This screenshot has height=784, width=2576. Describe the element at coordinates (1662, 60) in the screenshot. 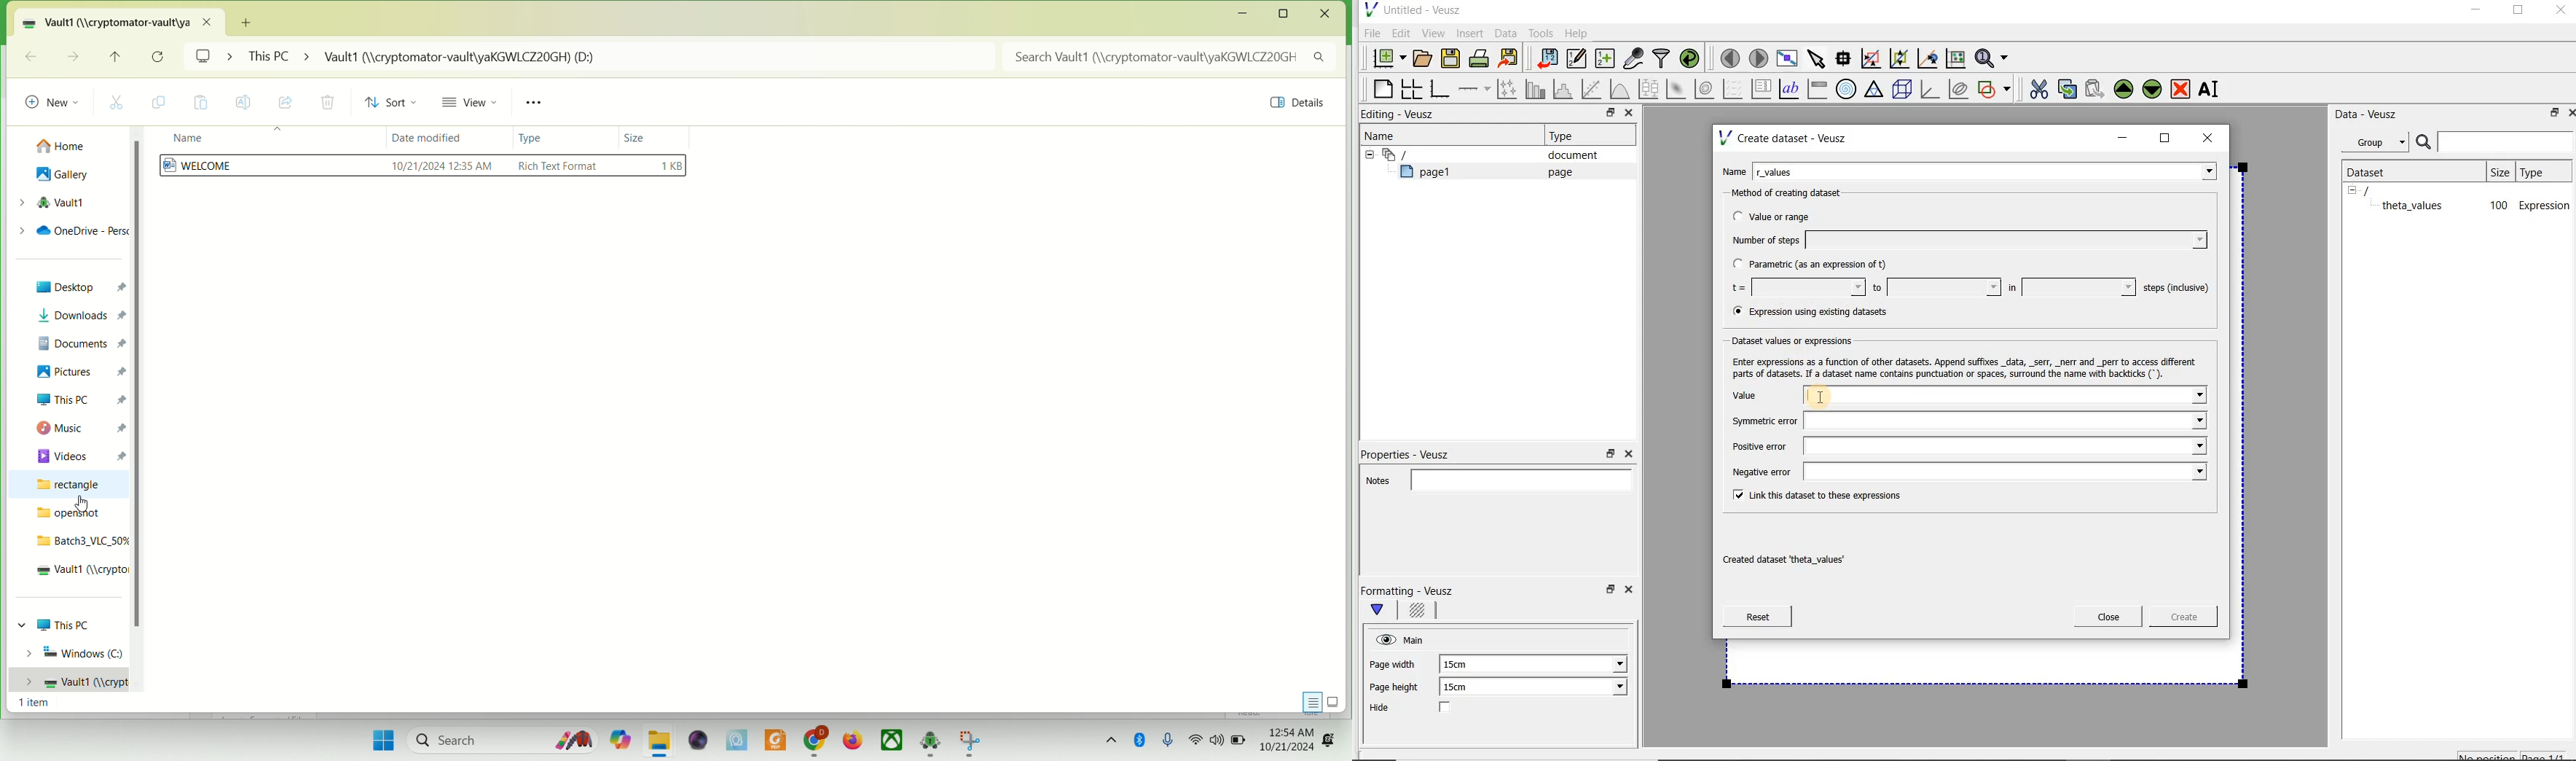

I see `filter data` at that location.